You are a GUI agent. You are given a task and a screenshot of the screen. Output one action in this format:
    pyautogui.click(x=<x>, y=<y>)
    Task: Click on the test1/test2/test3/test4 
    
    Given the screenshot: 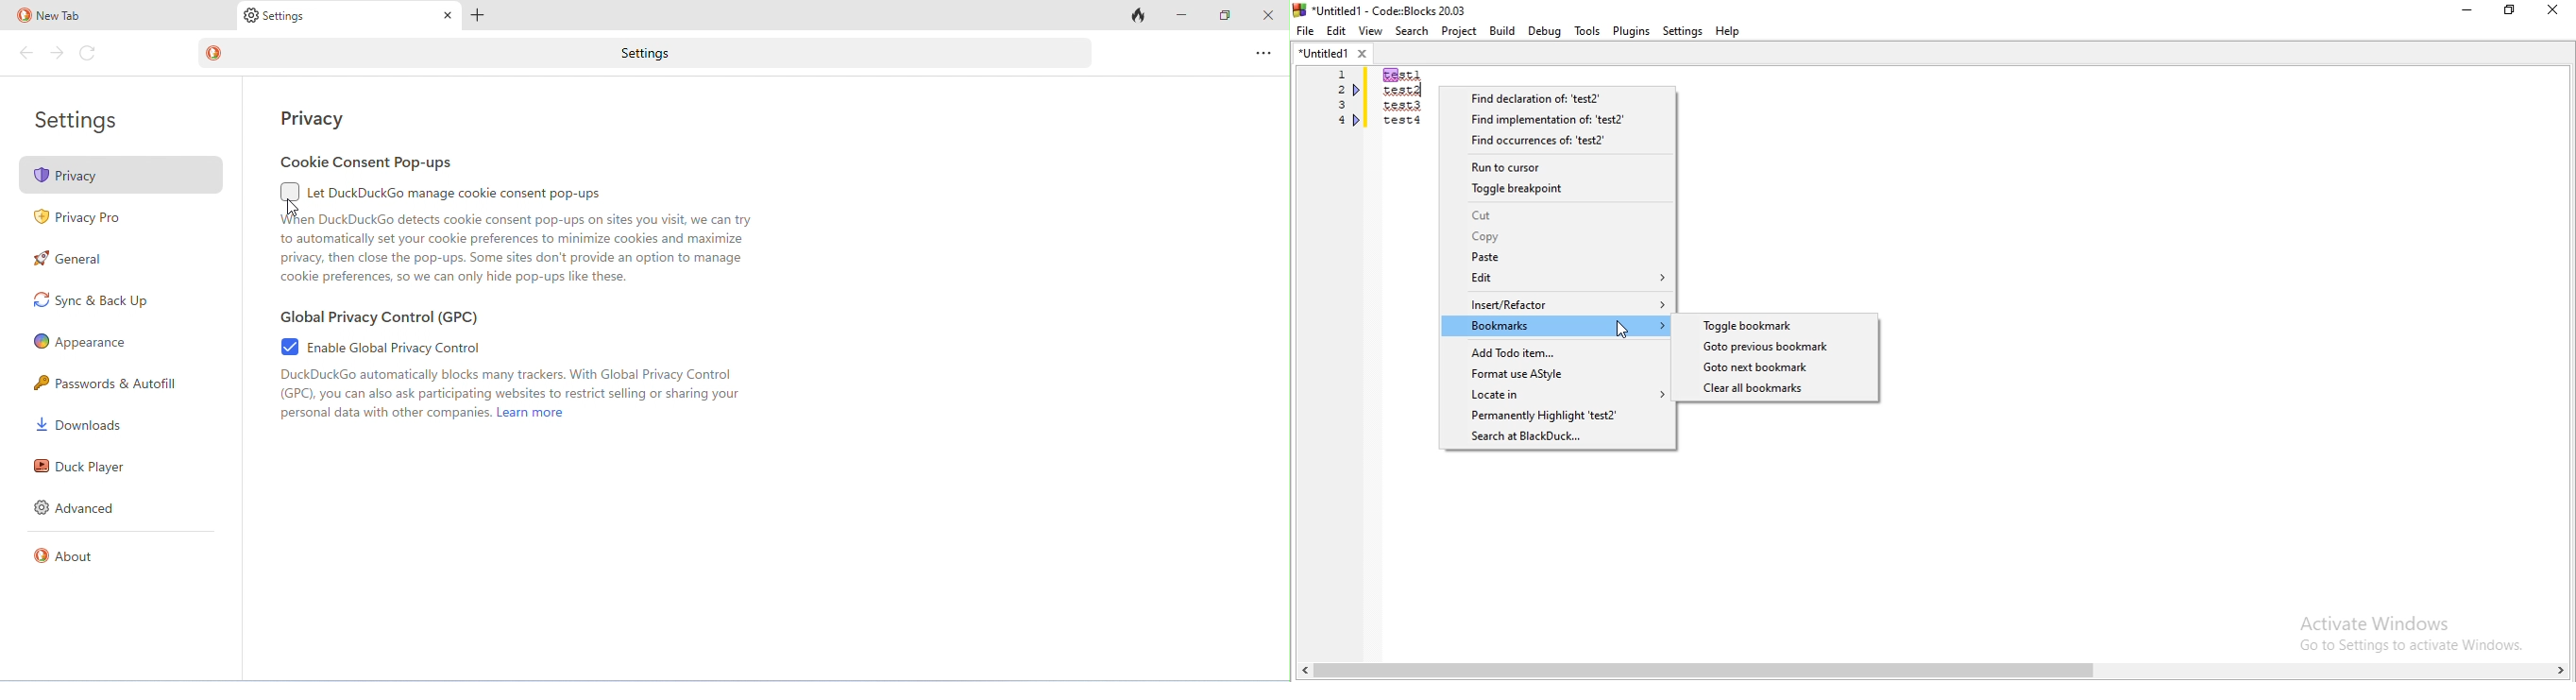 What is the action you would take?
    pyautogui.click(x=1403, y=98)
    